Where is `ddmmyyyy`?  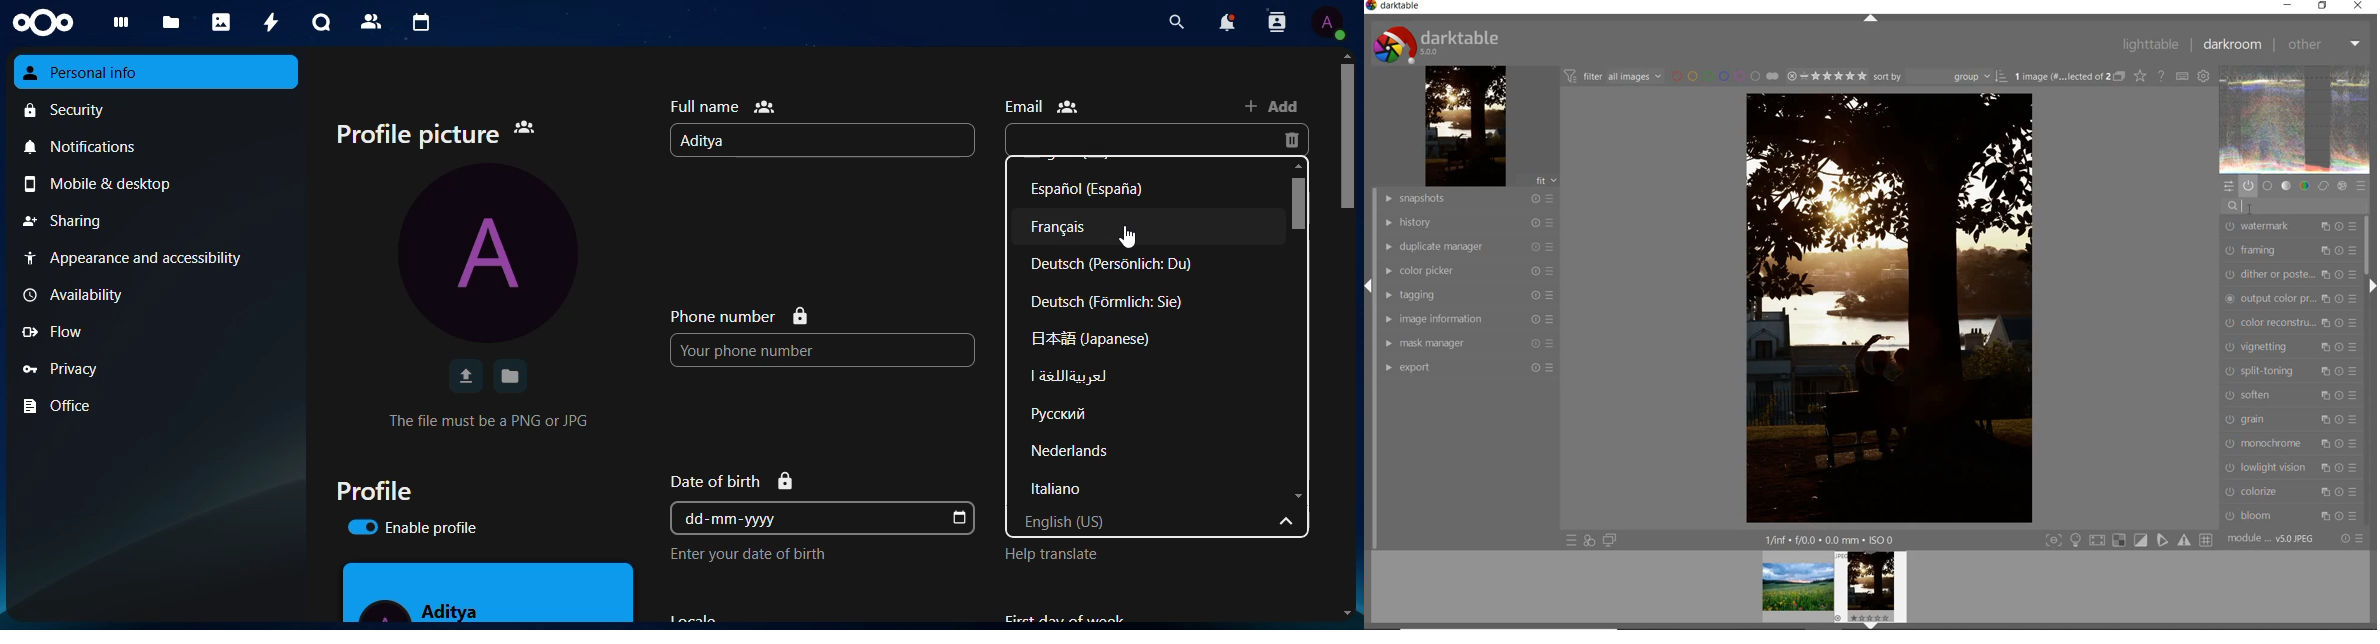 ddmmyyyy is located at coordinates (740, 518).